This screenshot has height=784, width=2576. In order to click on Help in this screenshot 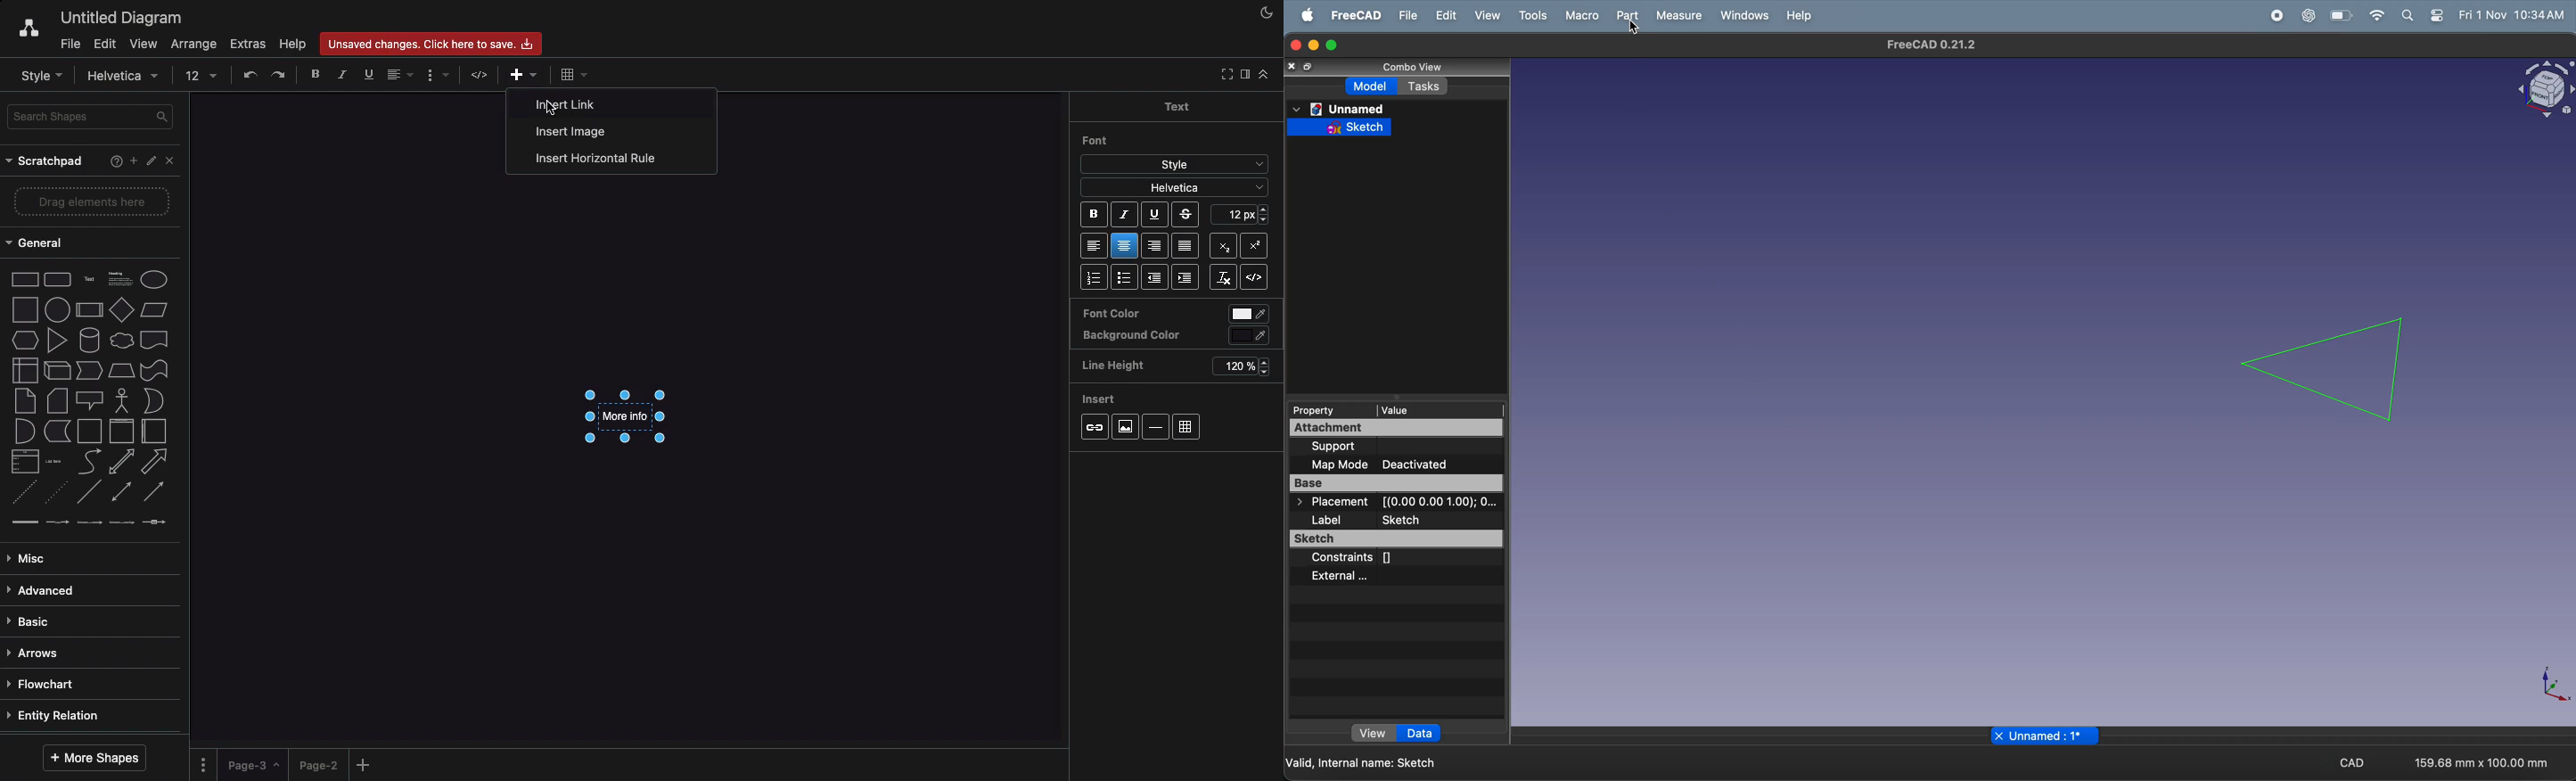, I will do `click(112, 163)`.